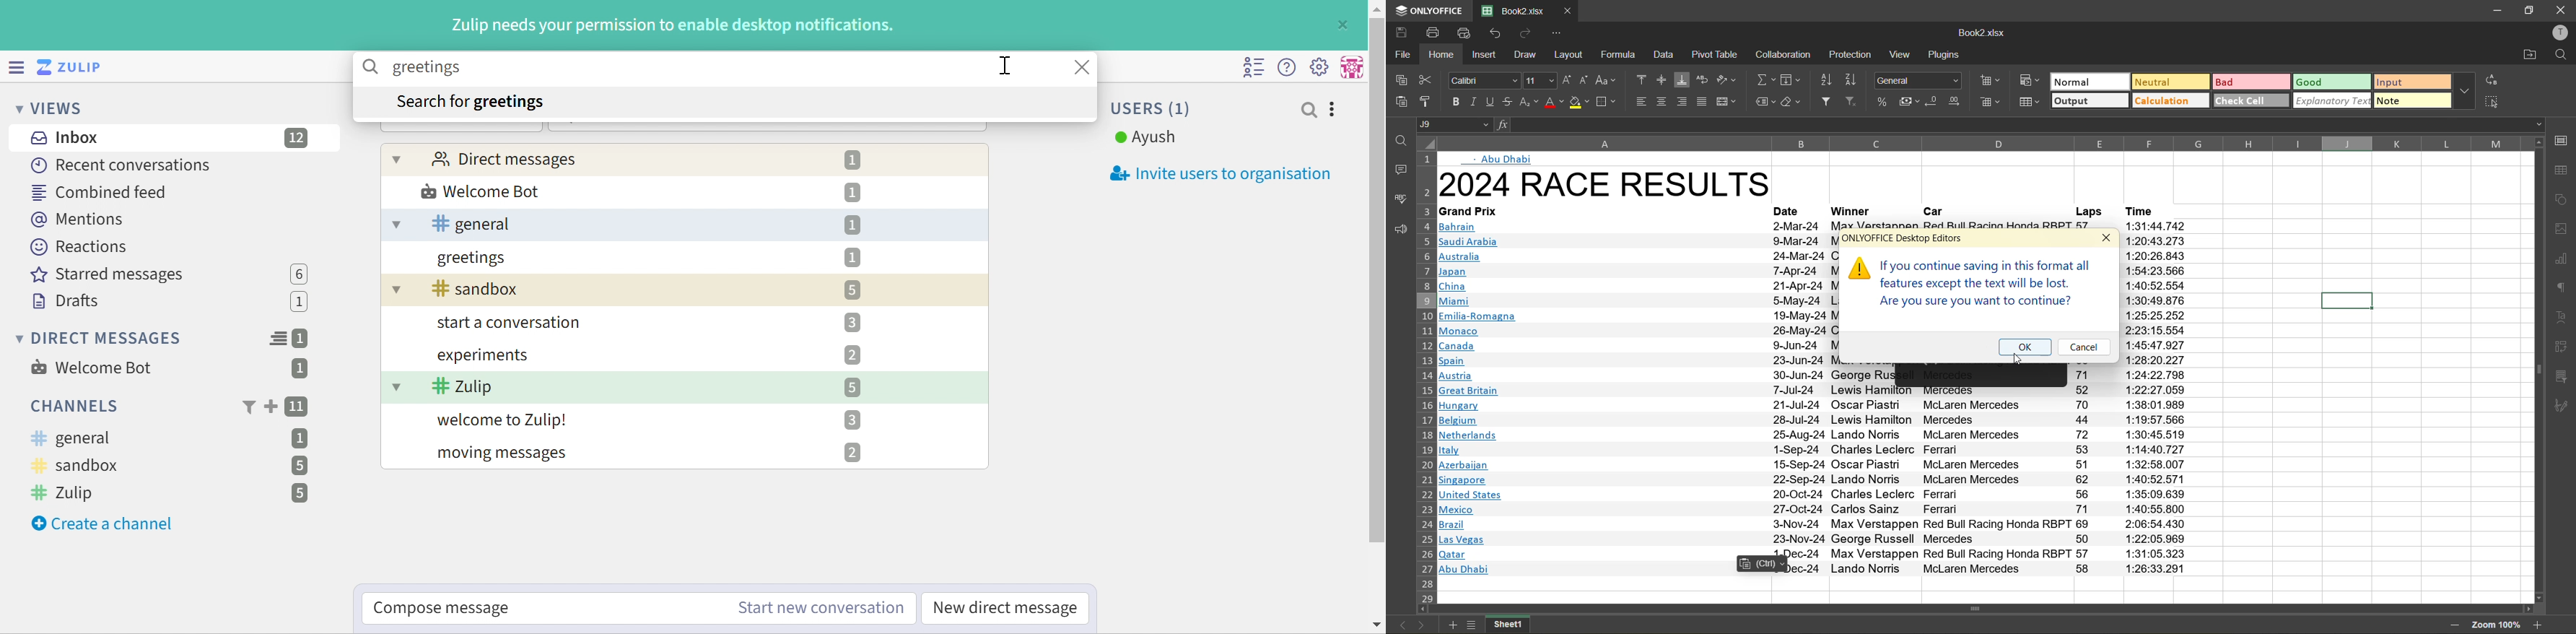 This screenshot has height=644, width=2576. I want to click on moving messages, so click(505, 455).